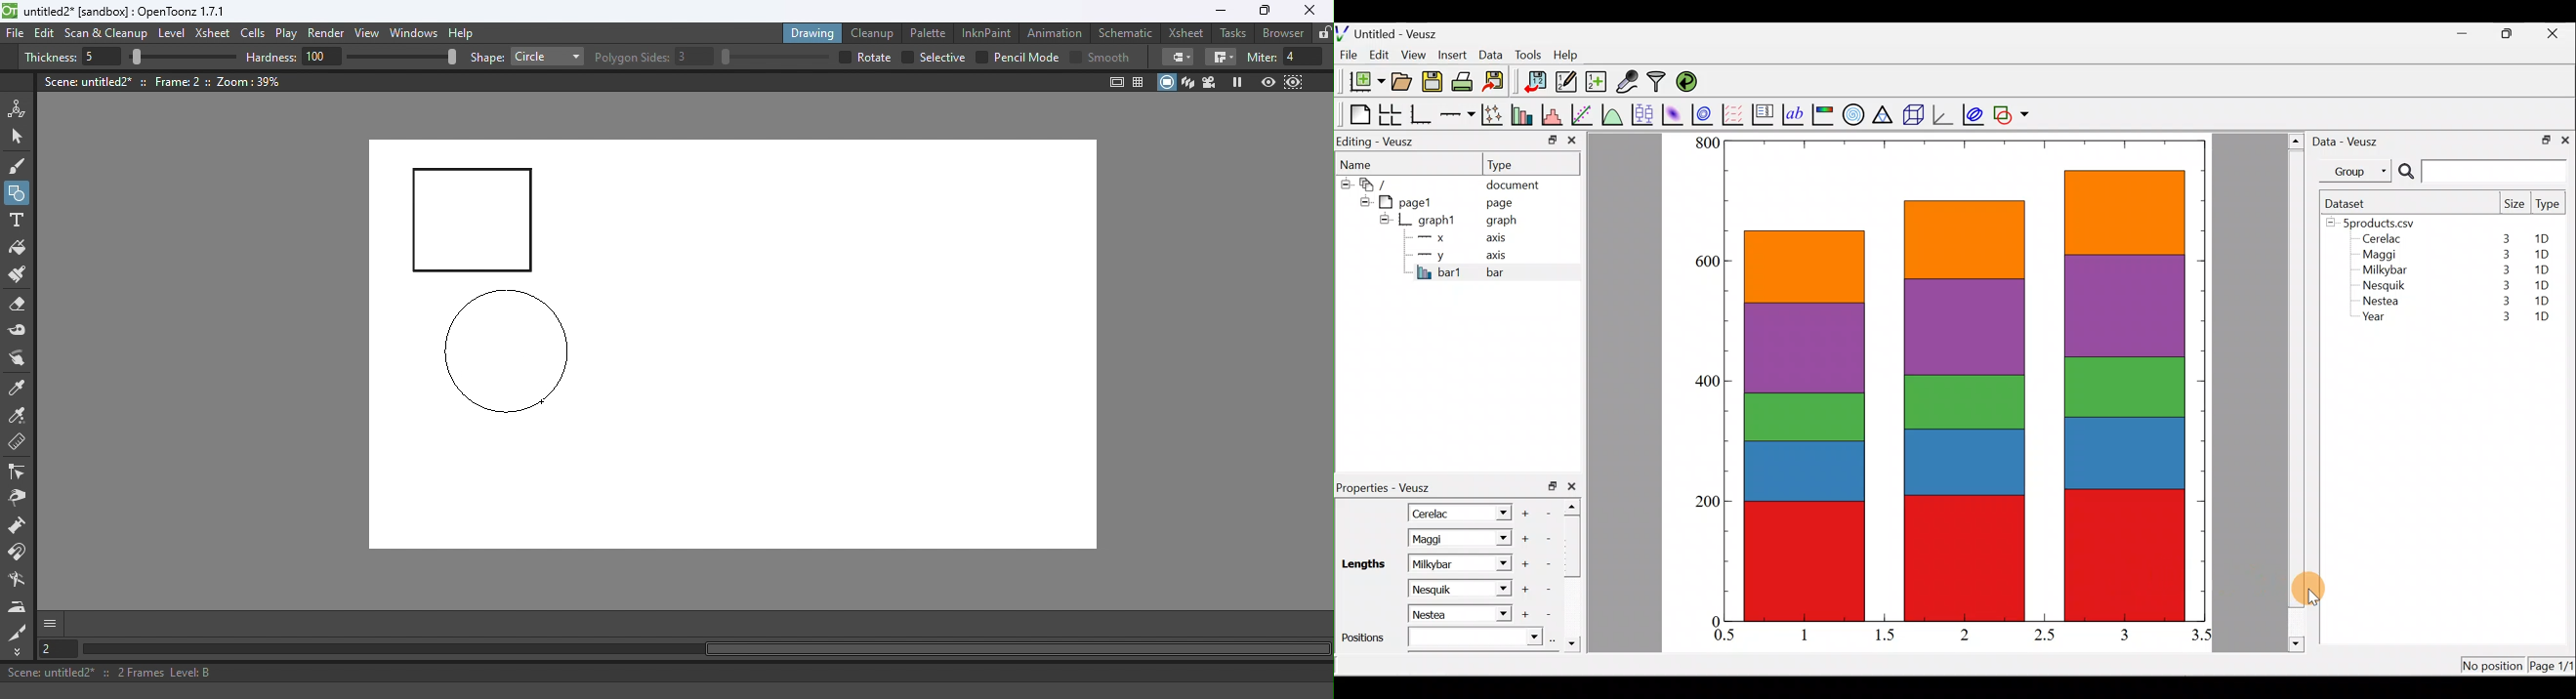 The height and width of the screenshot is (700, 2576). Describe the element at coordinates (1551, 139) in the screenshot. I see `minimize` at that location.